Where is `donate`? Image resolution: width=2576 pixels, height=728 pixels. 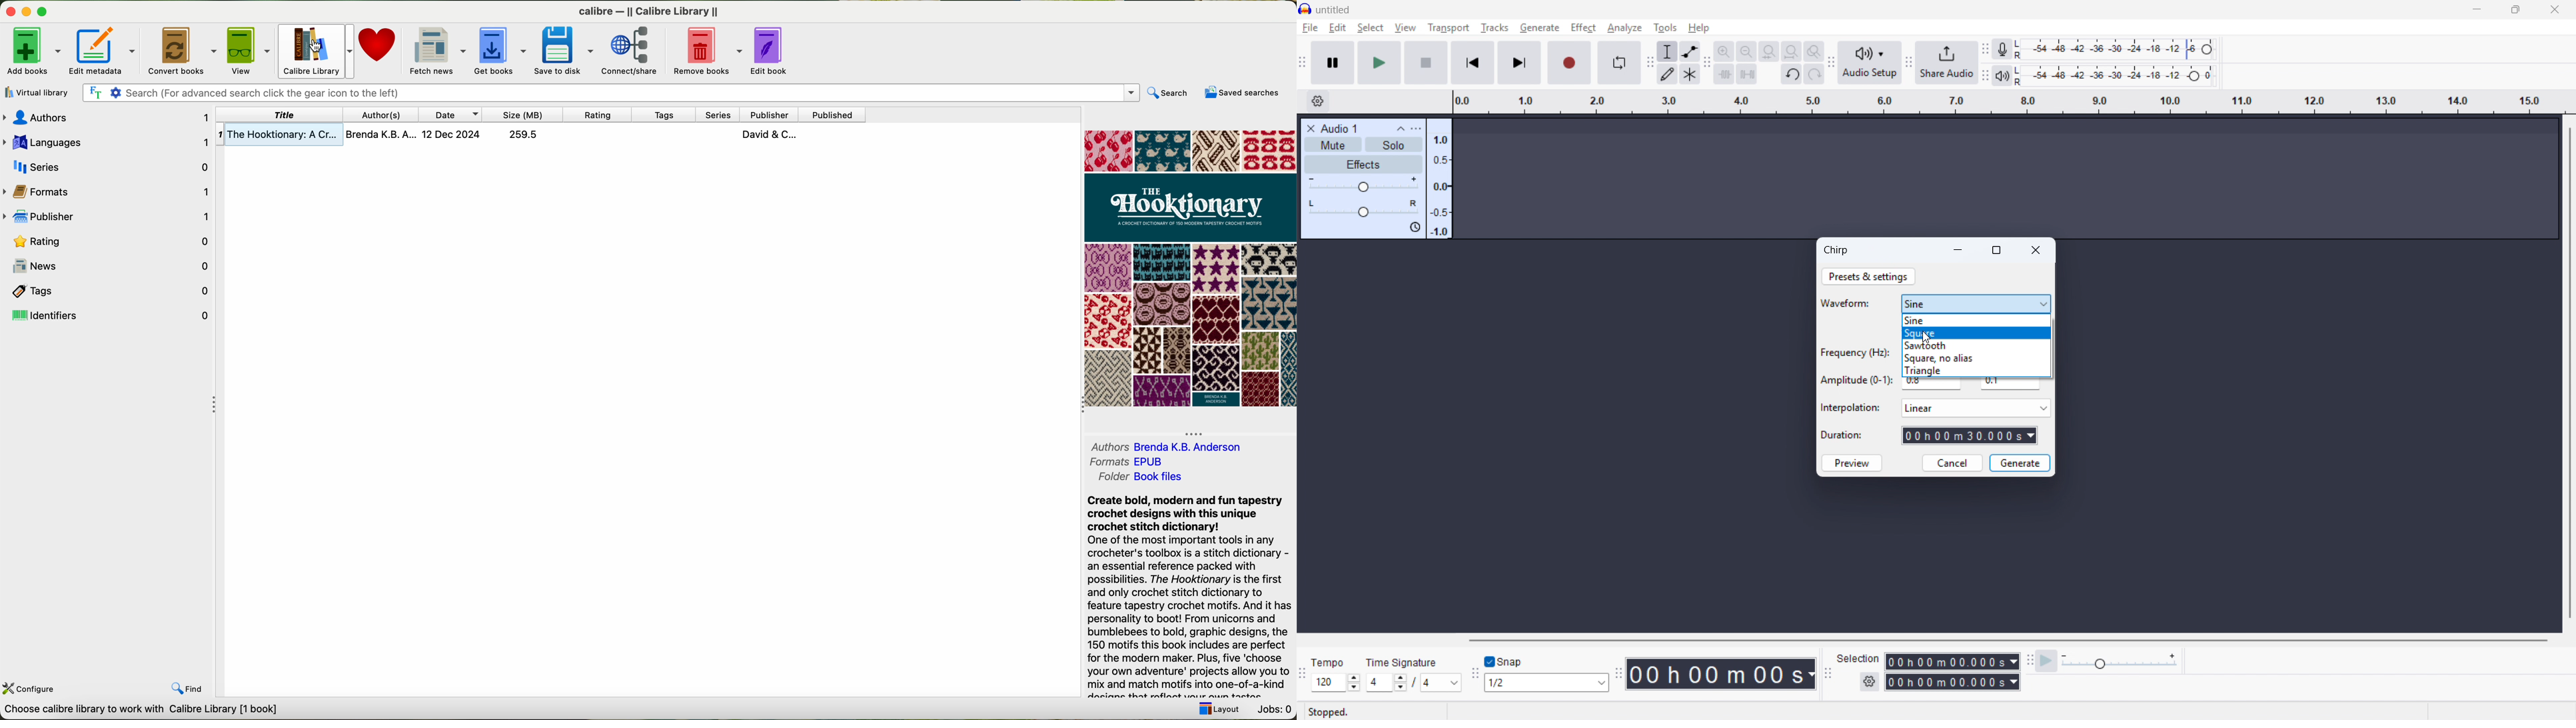 donate is located at coordinates (380, 48).